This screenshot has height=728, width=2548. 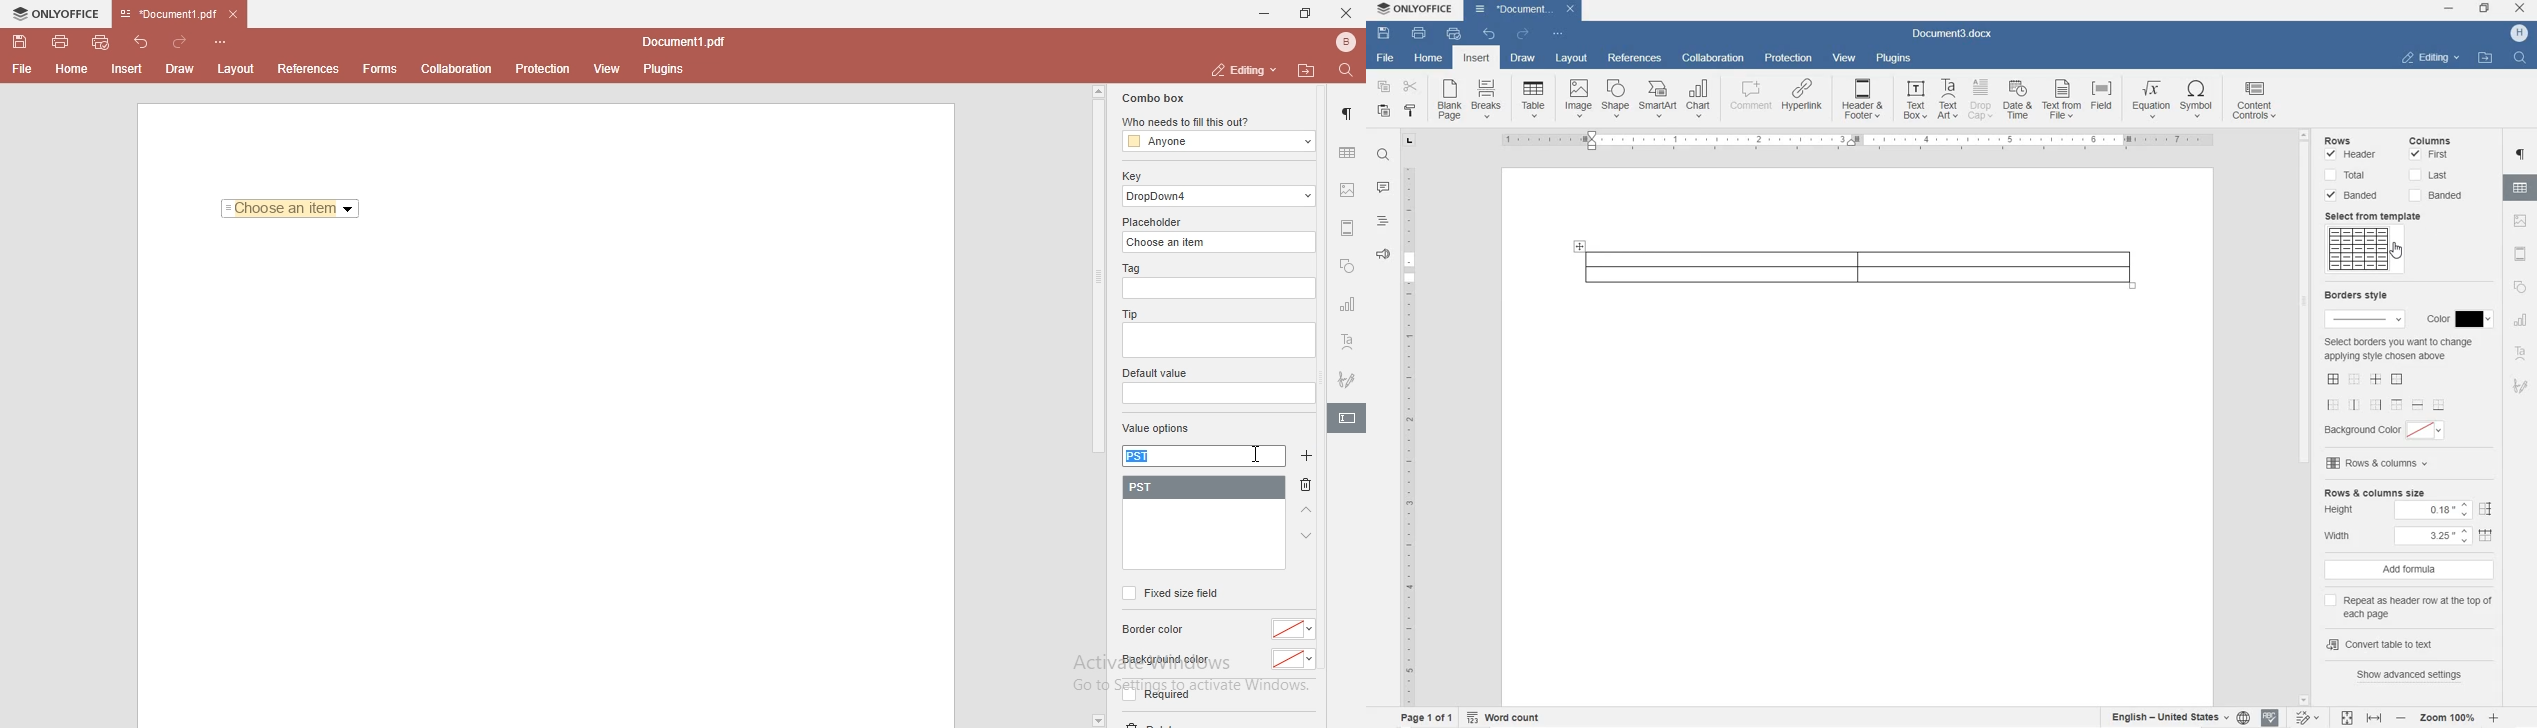 What do you see at coordinates (1579, 97) in the screenshot?
I see `Image` at bounding box center [1579, 97].